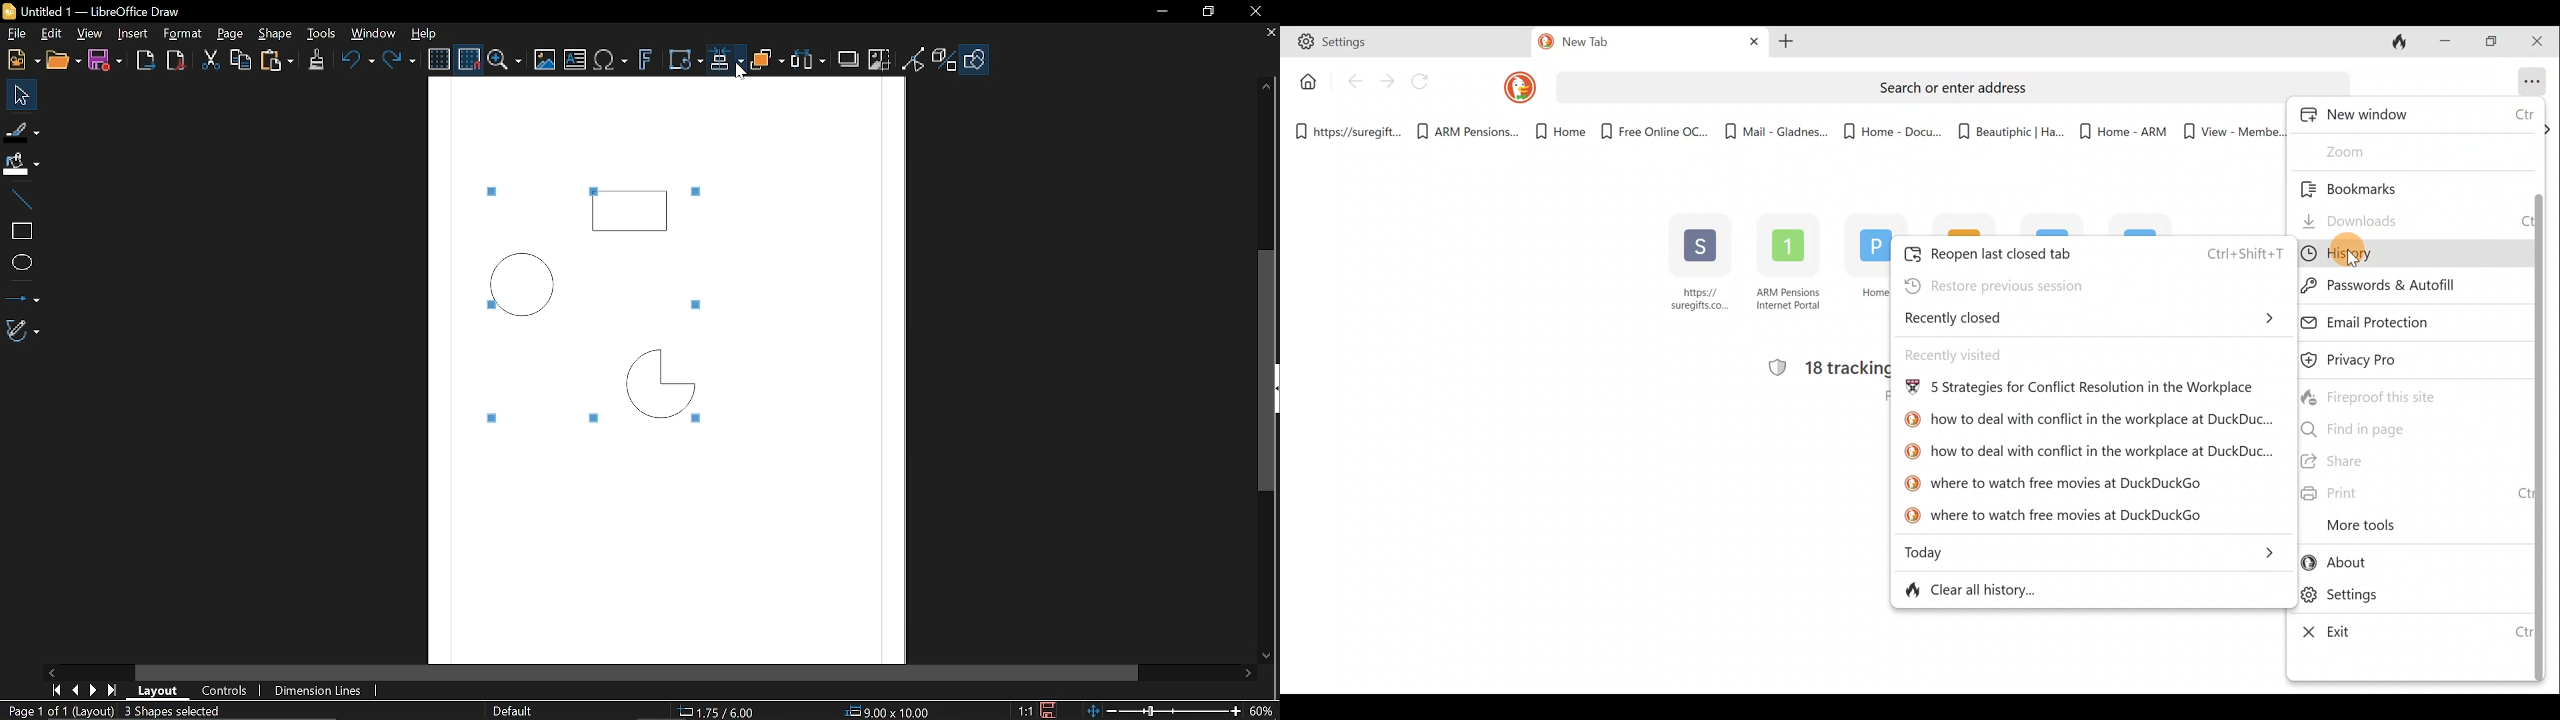 The height and width of the screenshot is (728, 2576). I want to click on Tiny square marked around the selected objects, so click(689, 304).